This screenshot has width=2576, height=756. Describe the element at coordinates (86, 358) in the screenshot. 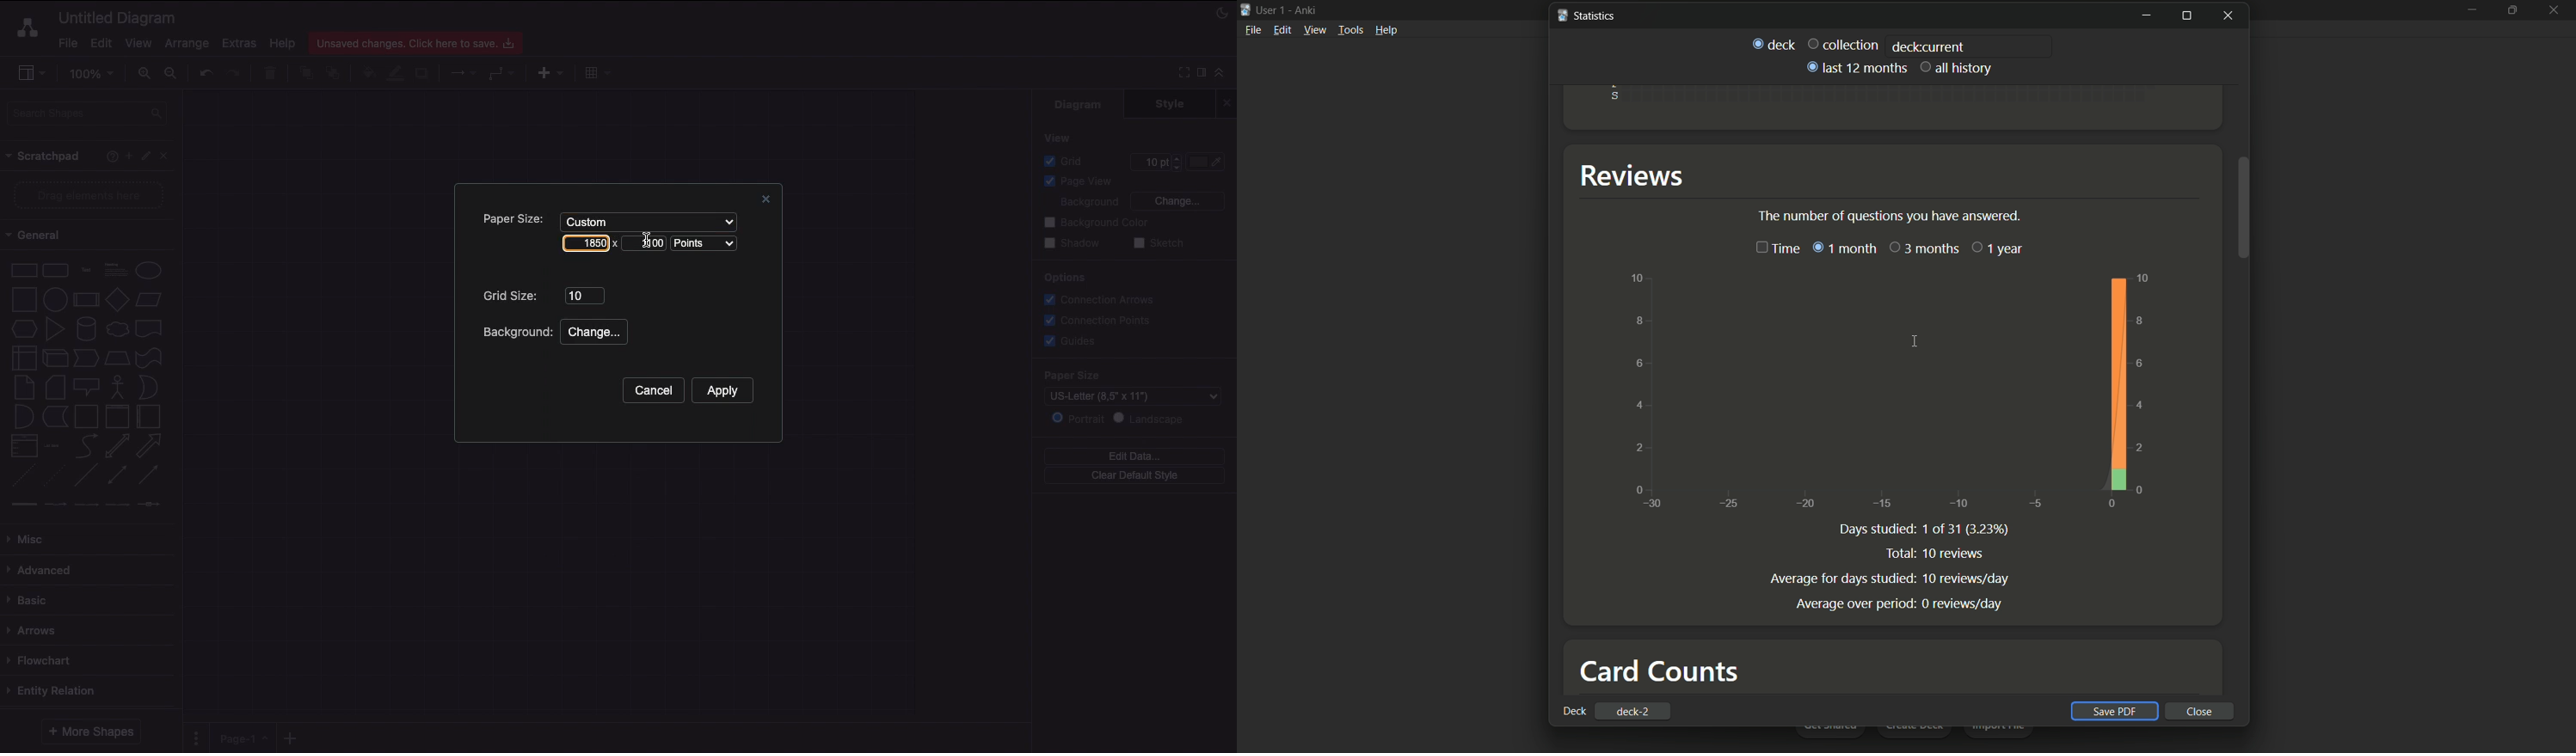

I see `Step` at that location.